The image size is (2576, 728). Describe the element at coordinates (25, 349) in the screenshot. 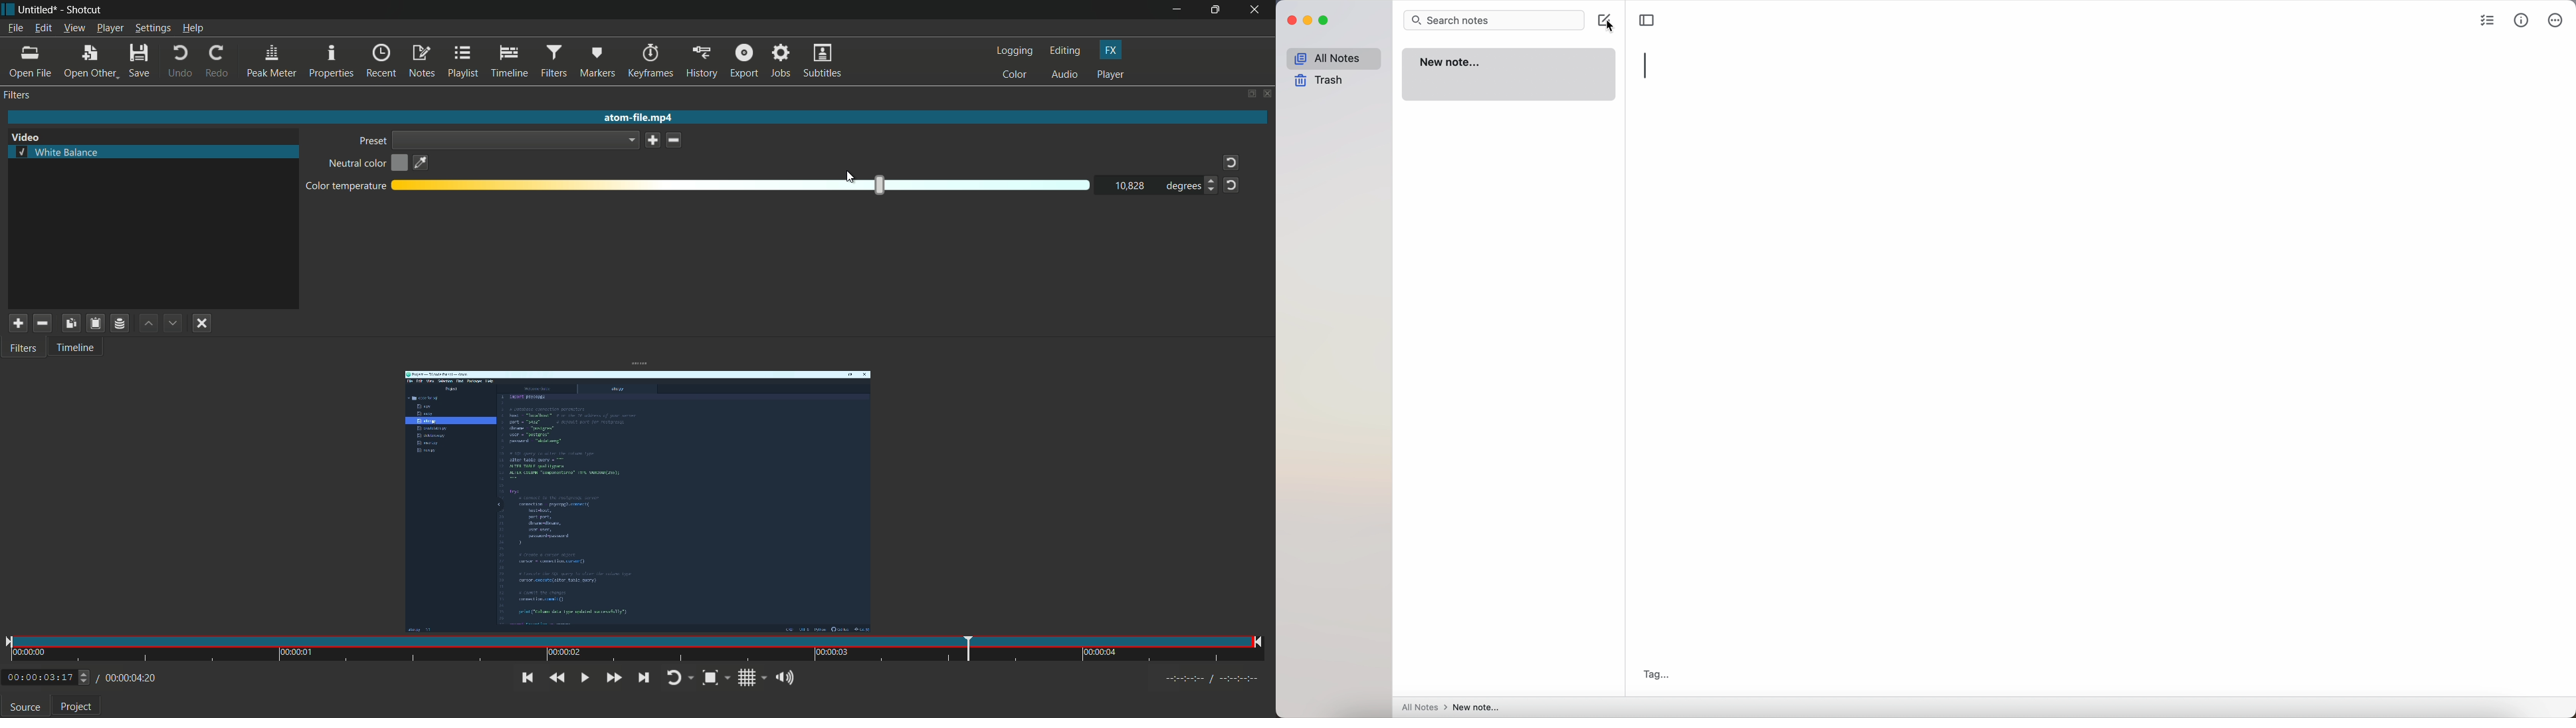

I see `filter tab` at that location.